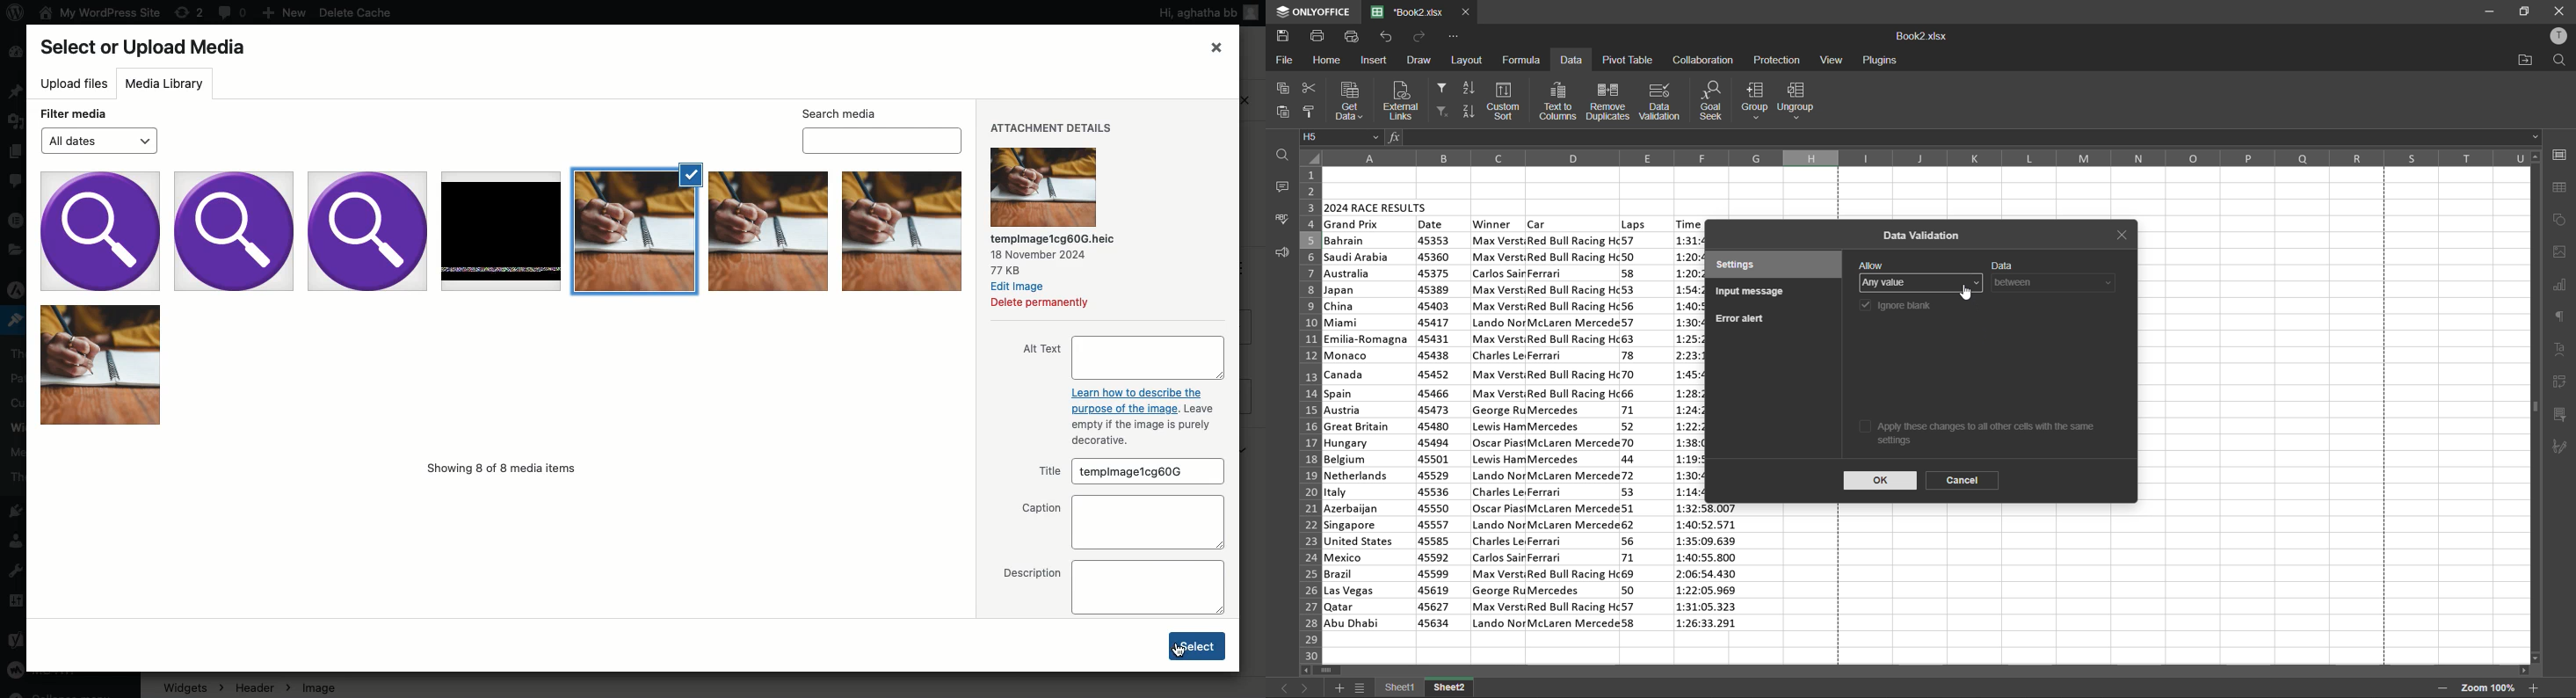  I want to click on save, so click(1286, 36).